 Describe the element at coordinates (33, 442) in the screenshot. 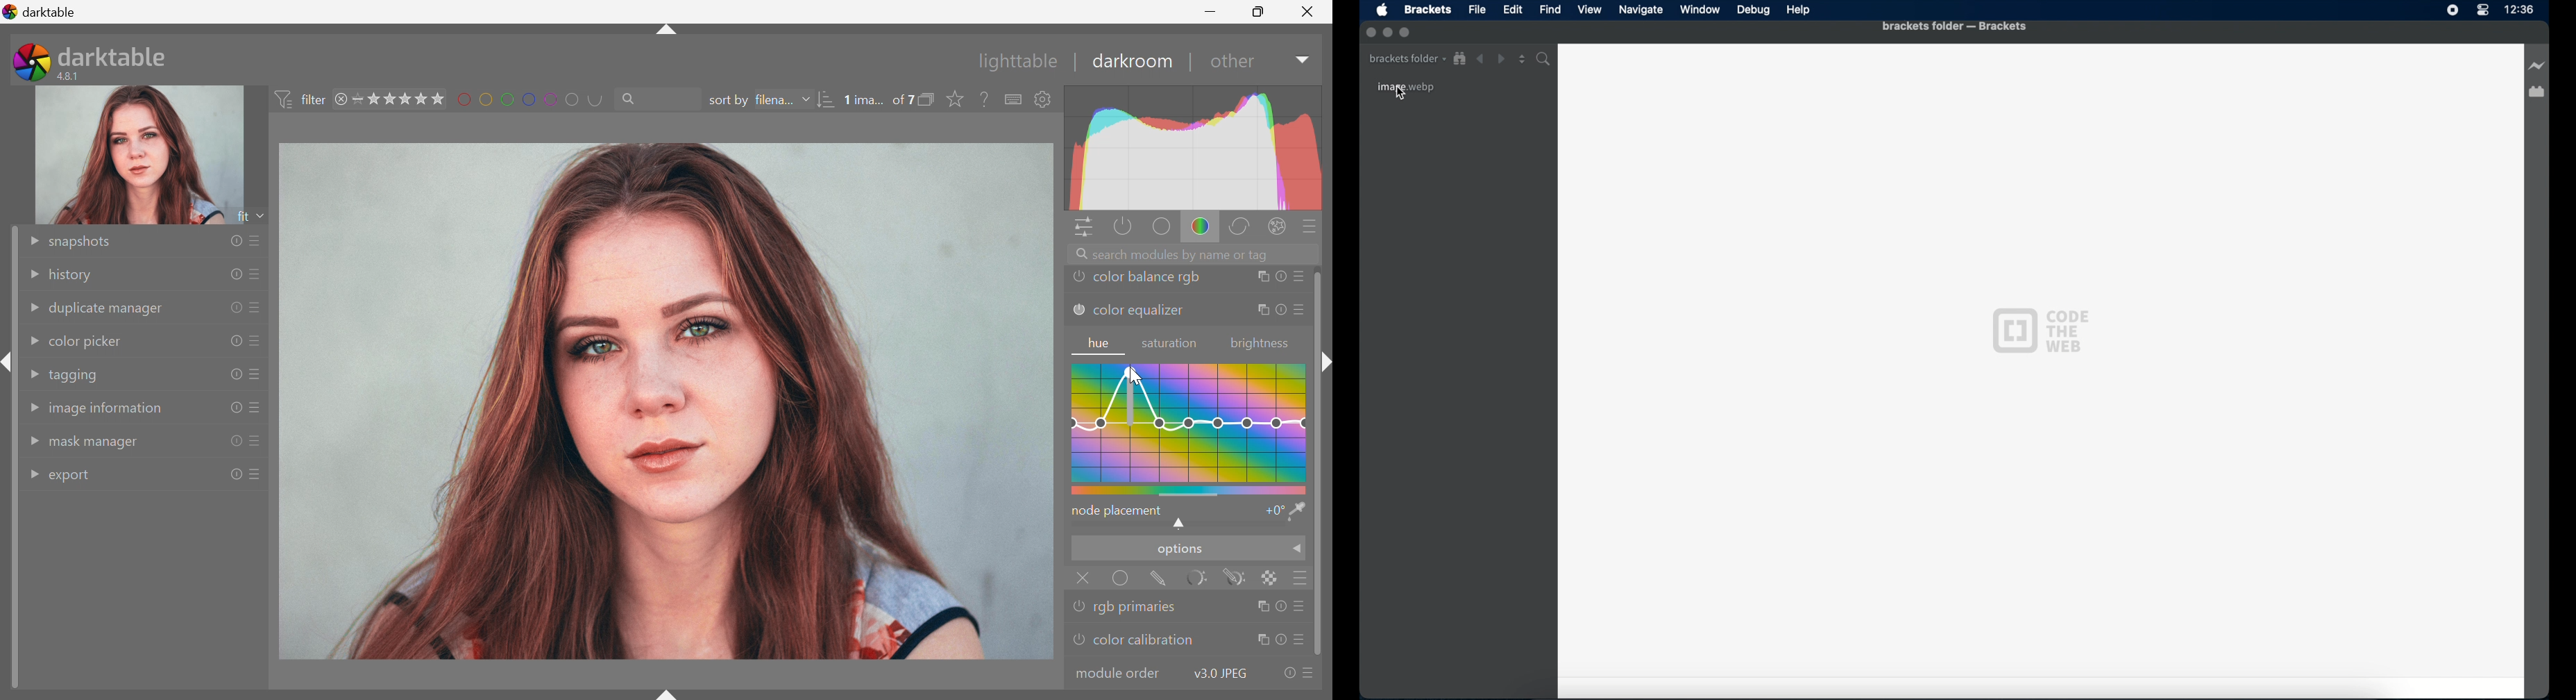

I see `Drop Down` at that location.